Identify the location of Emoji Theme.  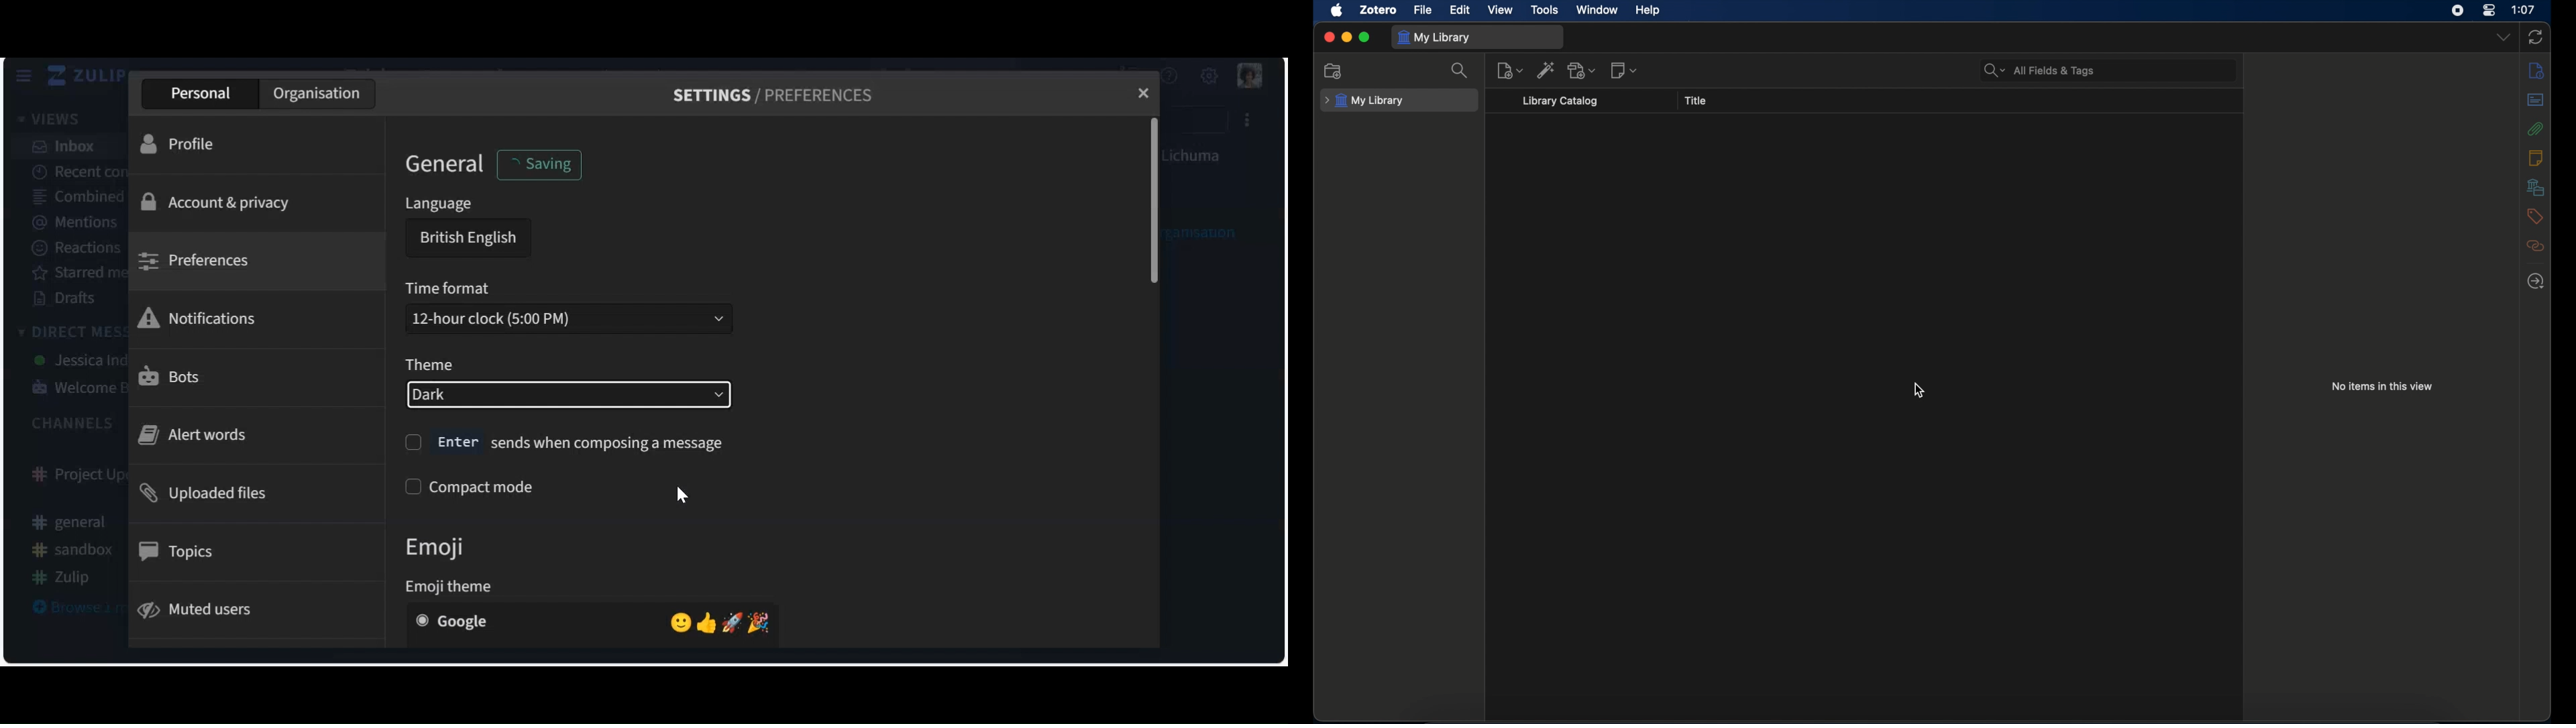
(454, 585).